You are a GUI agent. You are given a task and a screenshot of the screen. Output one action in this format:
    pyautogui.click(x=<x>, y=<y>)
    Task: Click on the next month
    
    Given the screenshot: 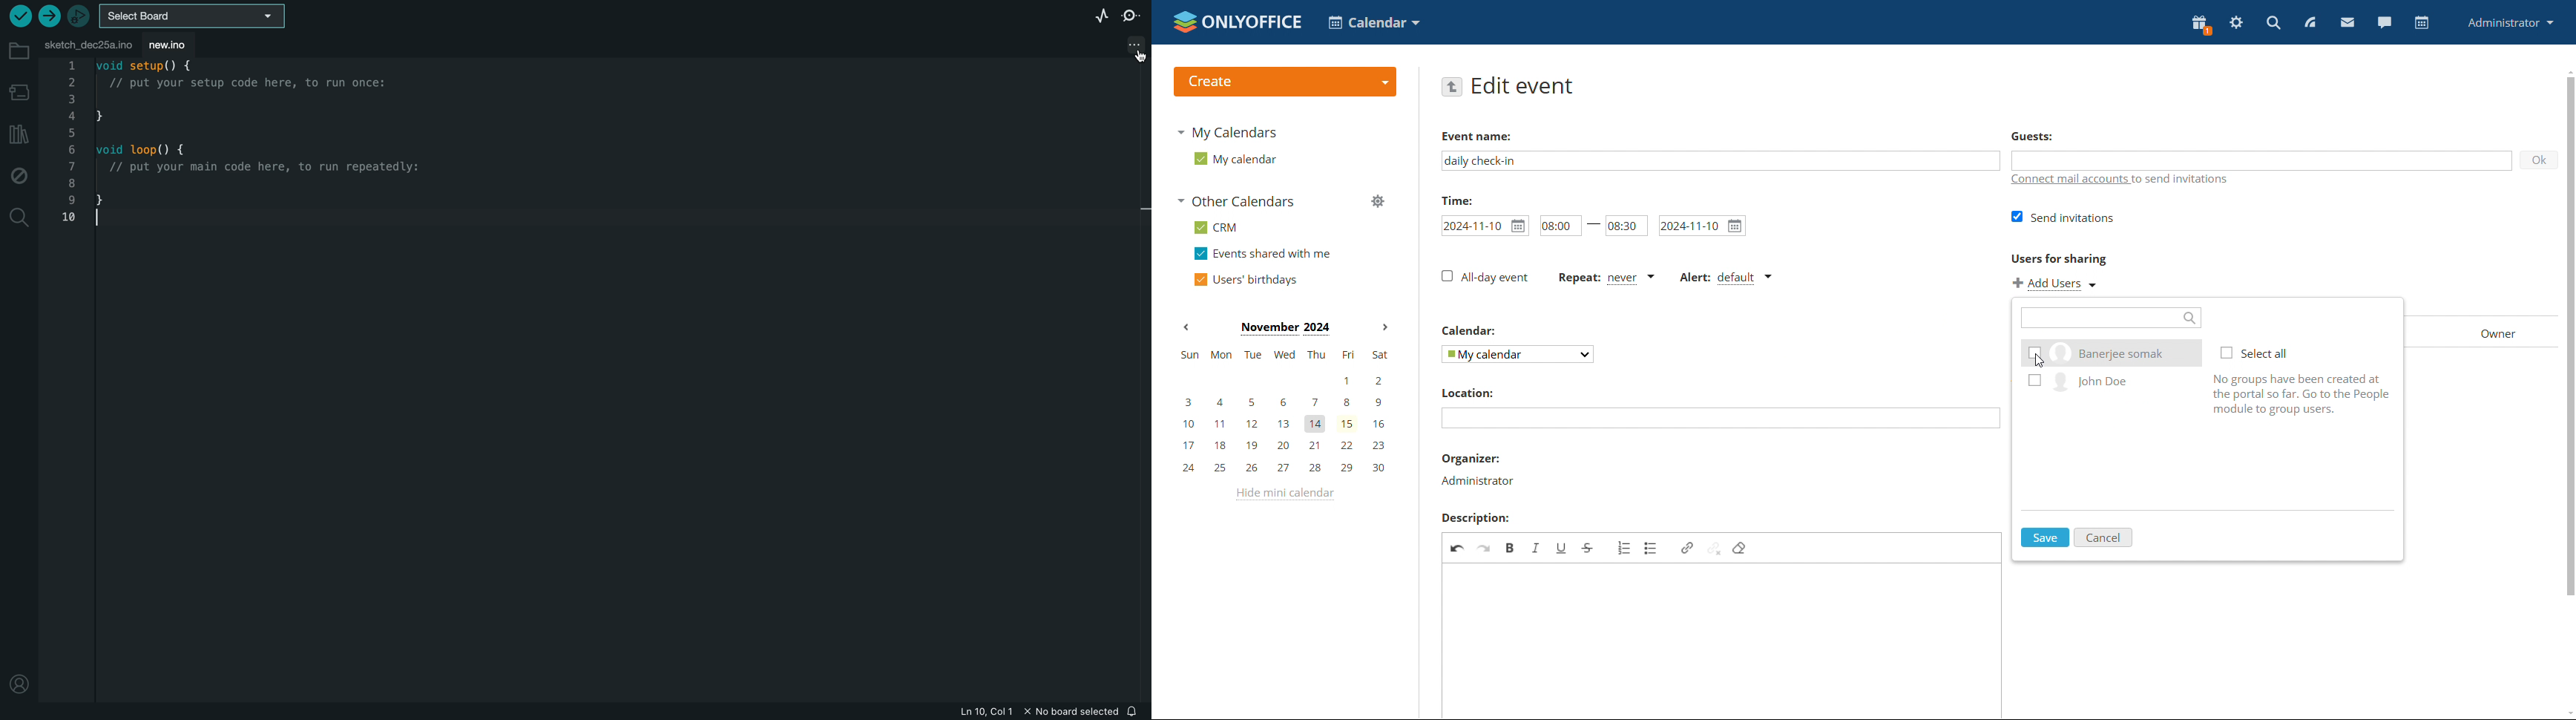 What is the action you would take?
    pyautogui.click(x=1383, y=328)
    